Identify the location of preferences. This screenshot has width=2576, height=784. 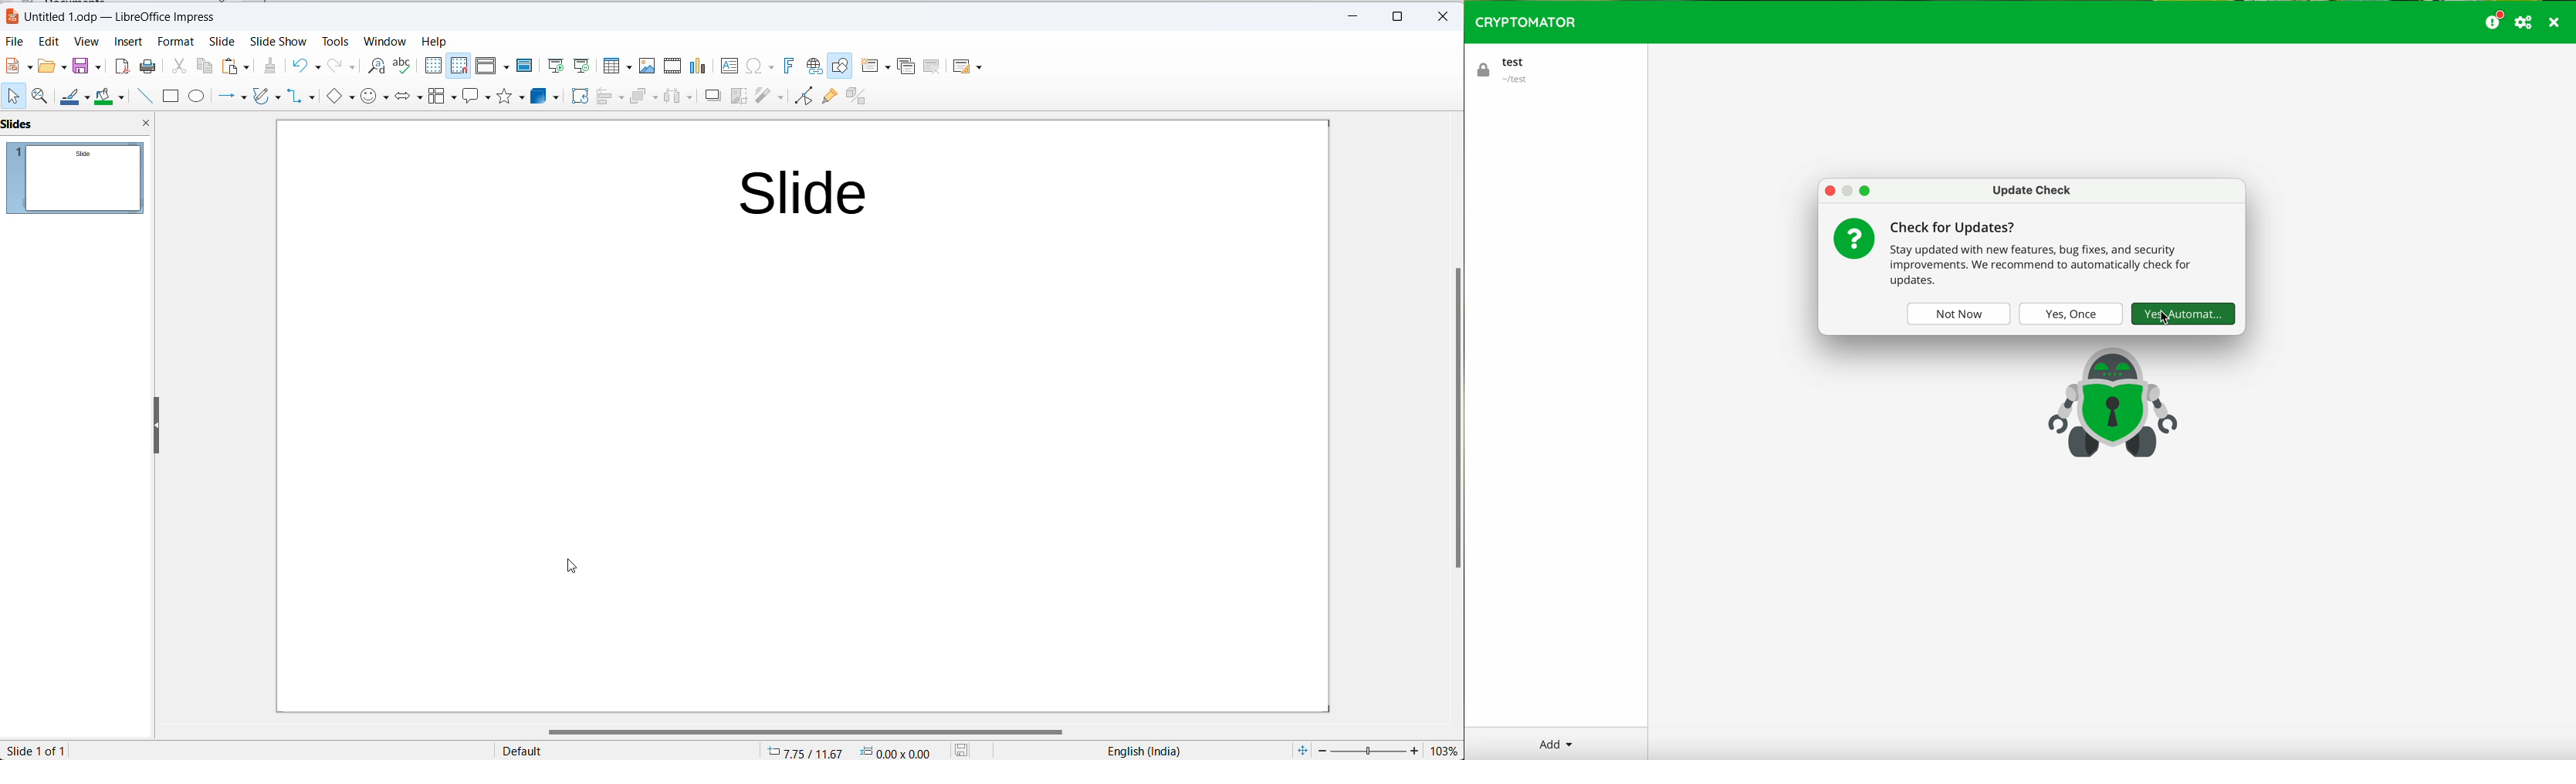
(2525, 23).